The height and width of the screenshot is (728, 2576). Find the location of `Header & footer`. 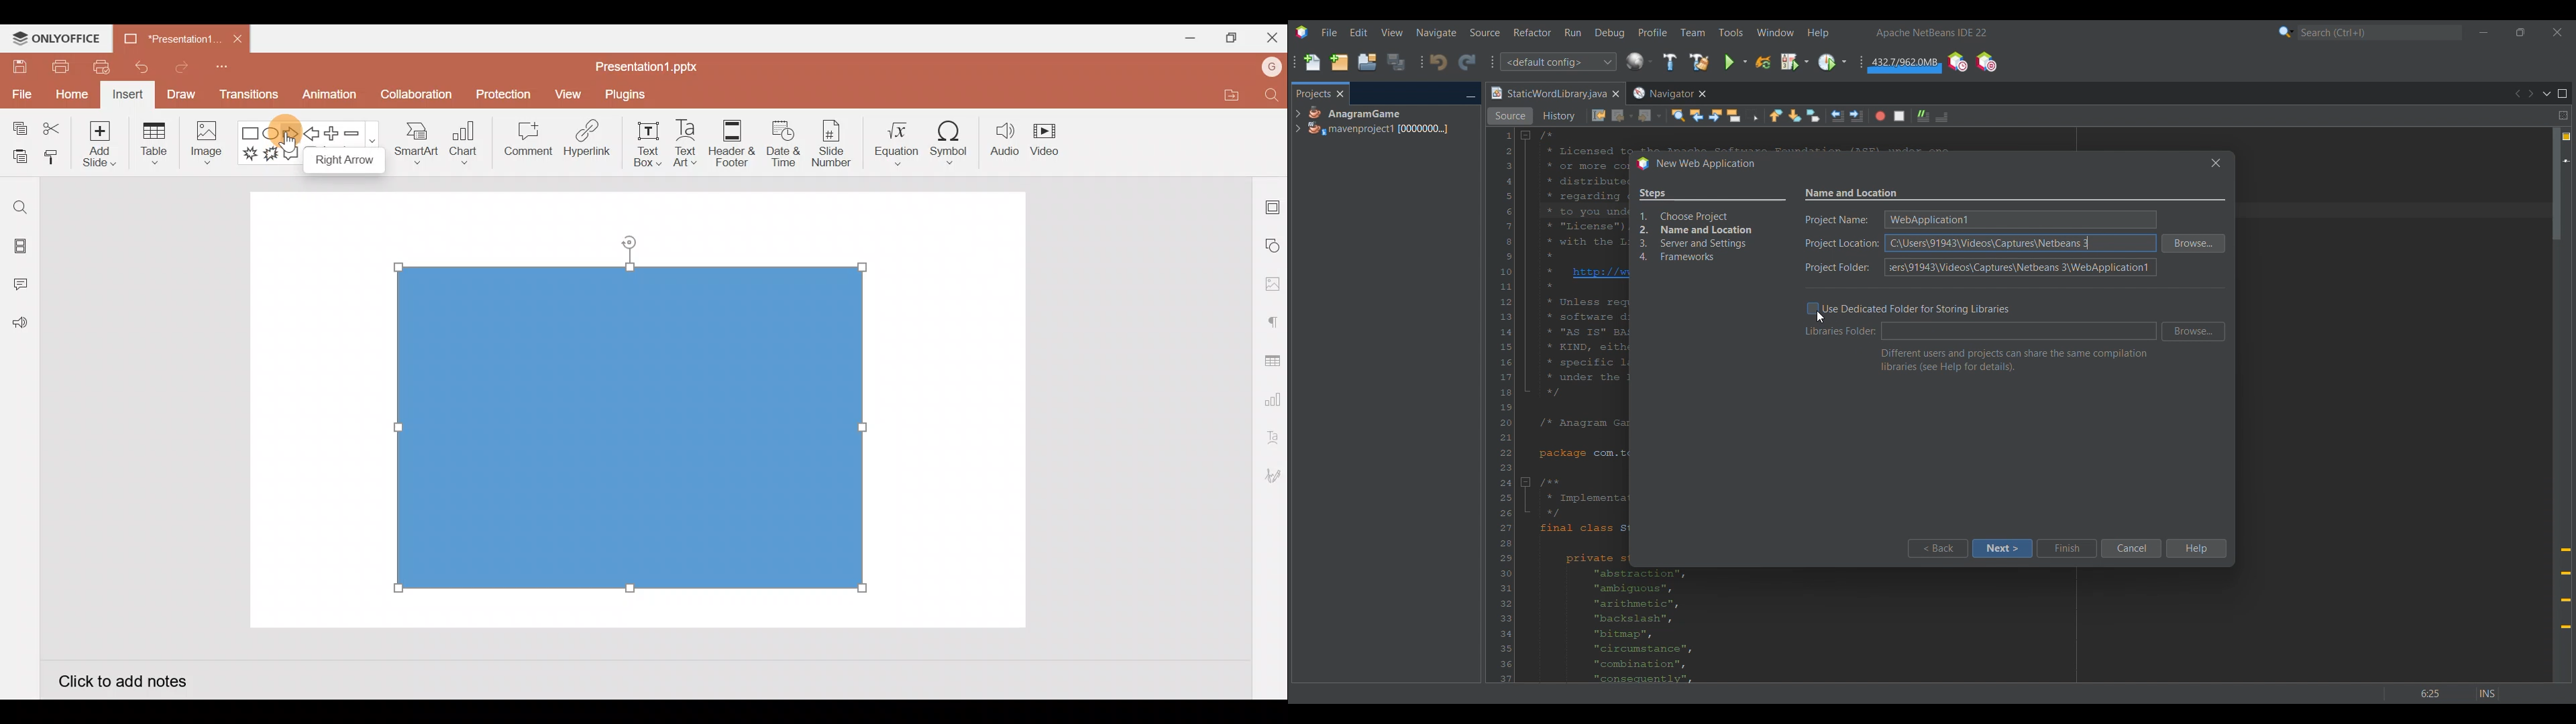

Header & footer is located at coordinates (733, 139).